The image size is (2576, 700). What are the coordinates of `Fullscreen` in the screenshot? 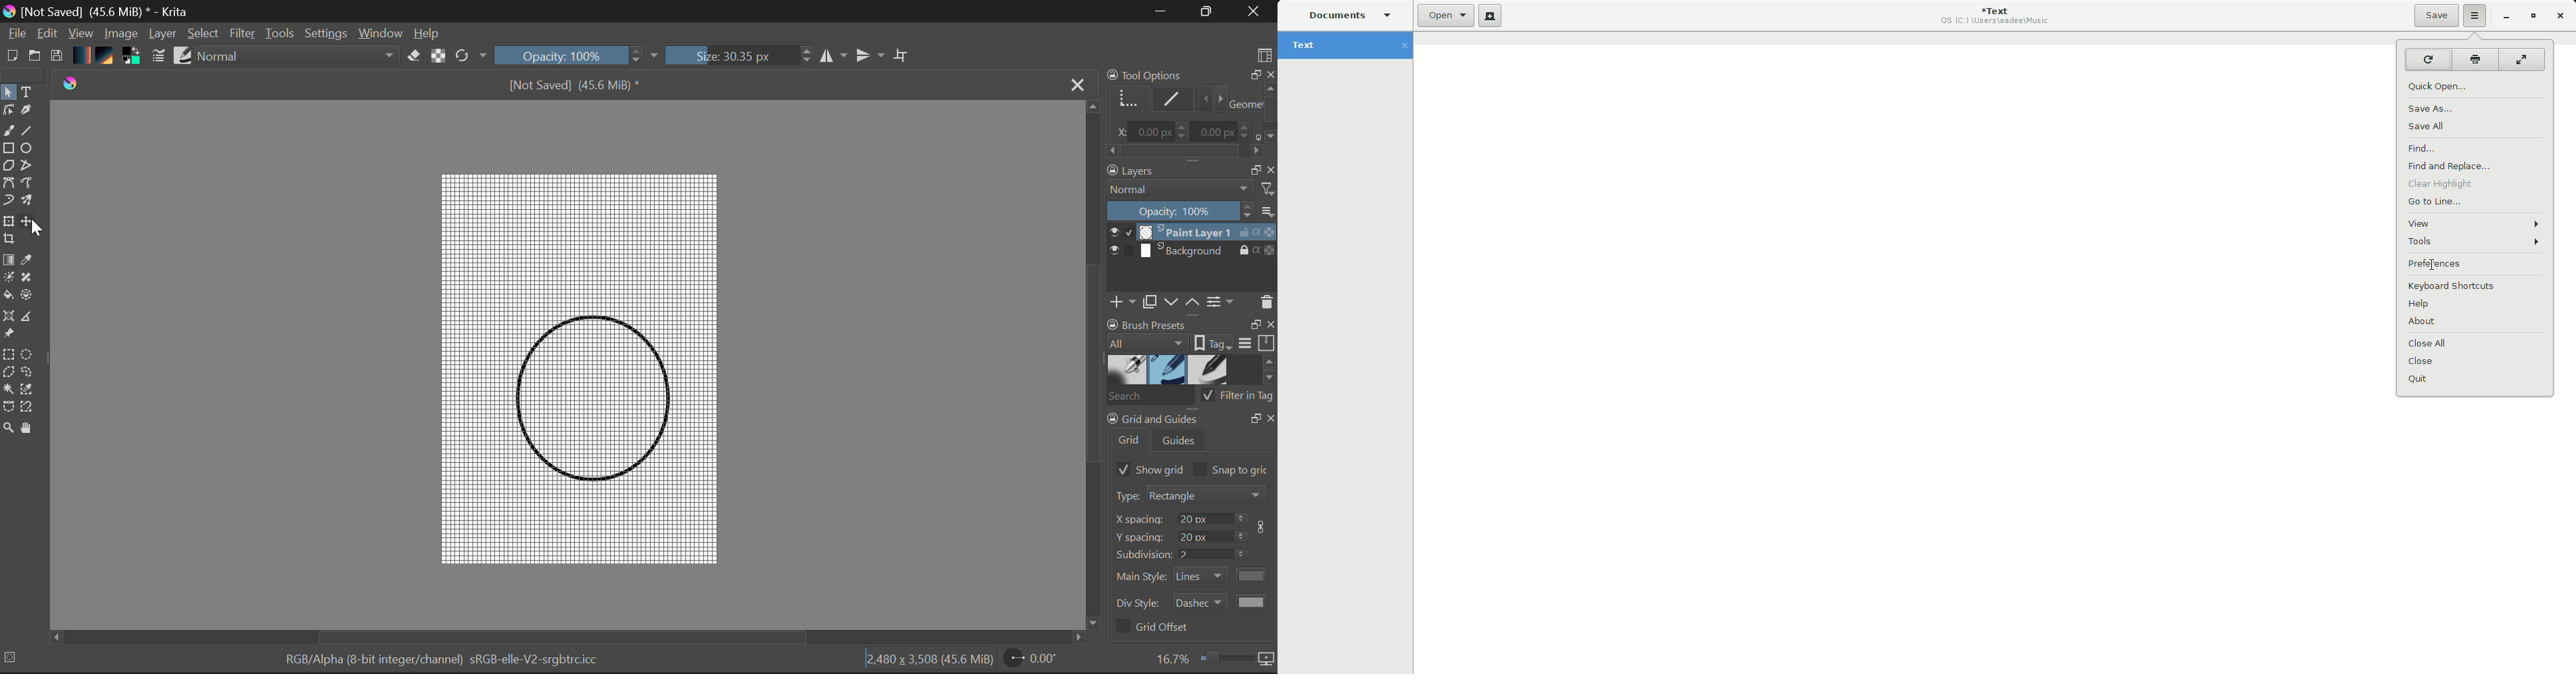 It's located at (2523, 60).